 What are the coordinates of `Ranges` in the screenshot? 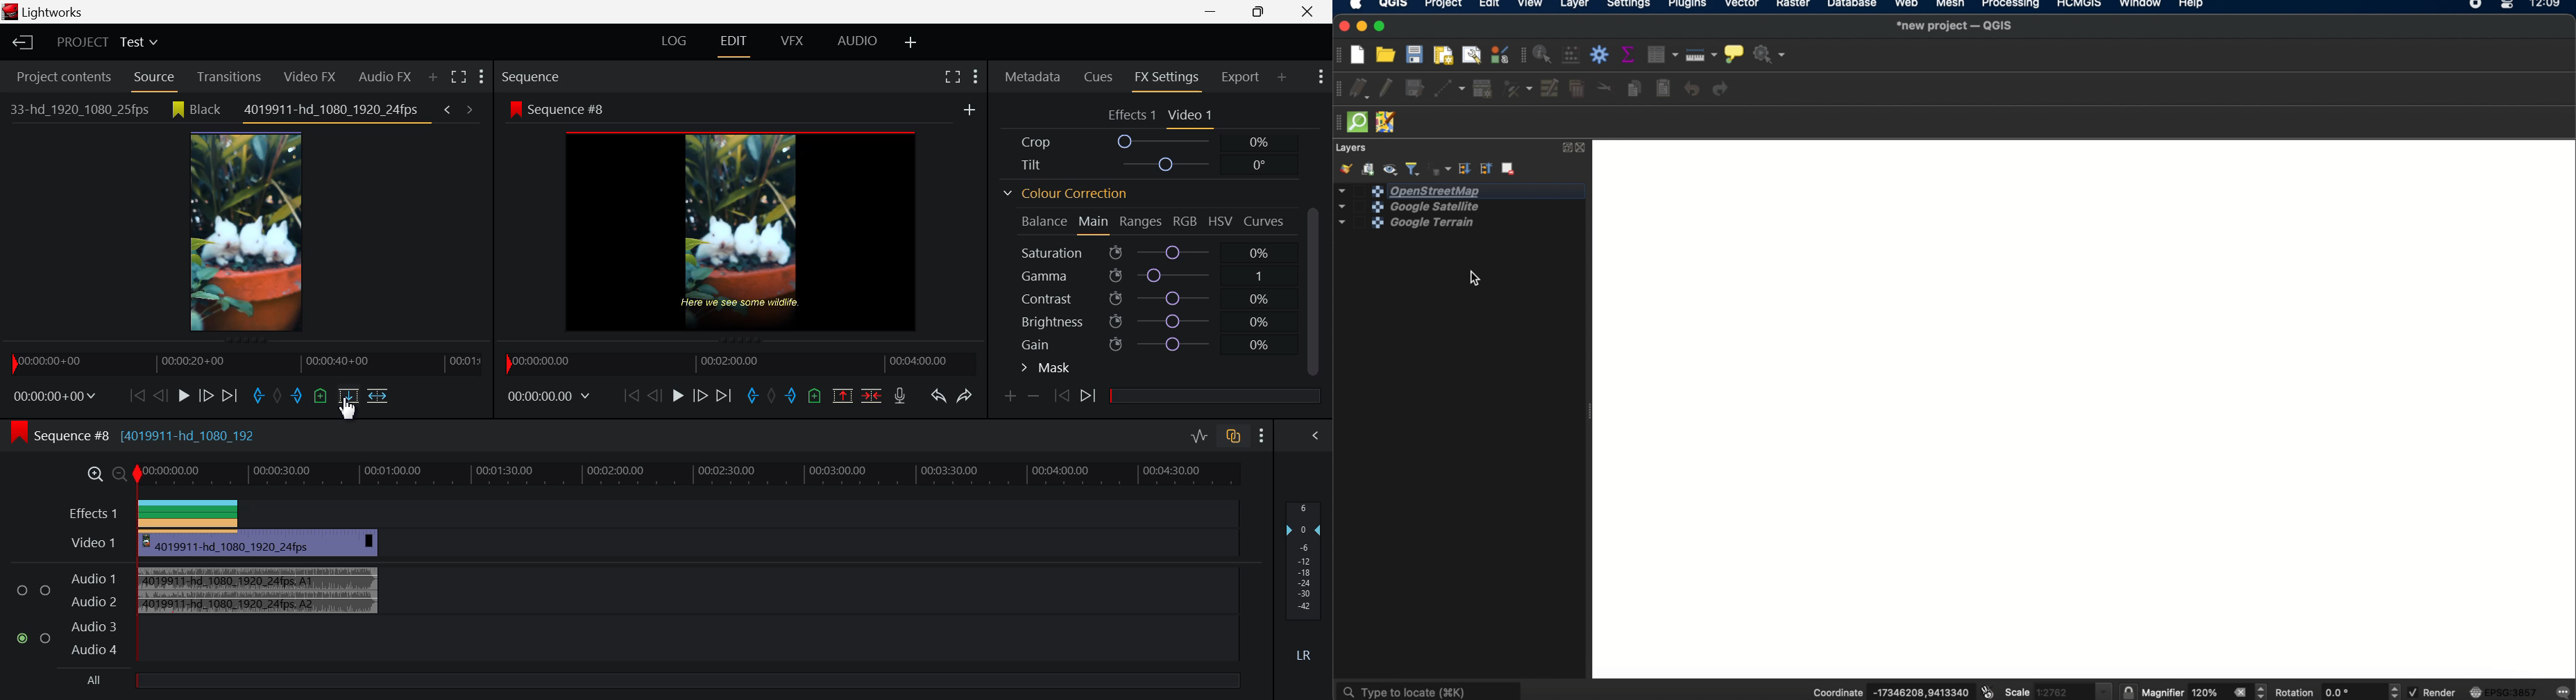 It's located at (1142, 222).